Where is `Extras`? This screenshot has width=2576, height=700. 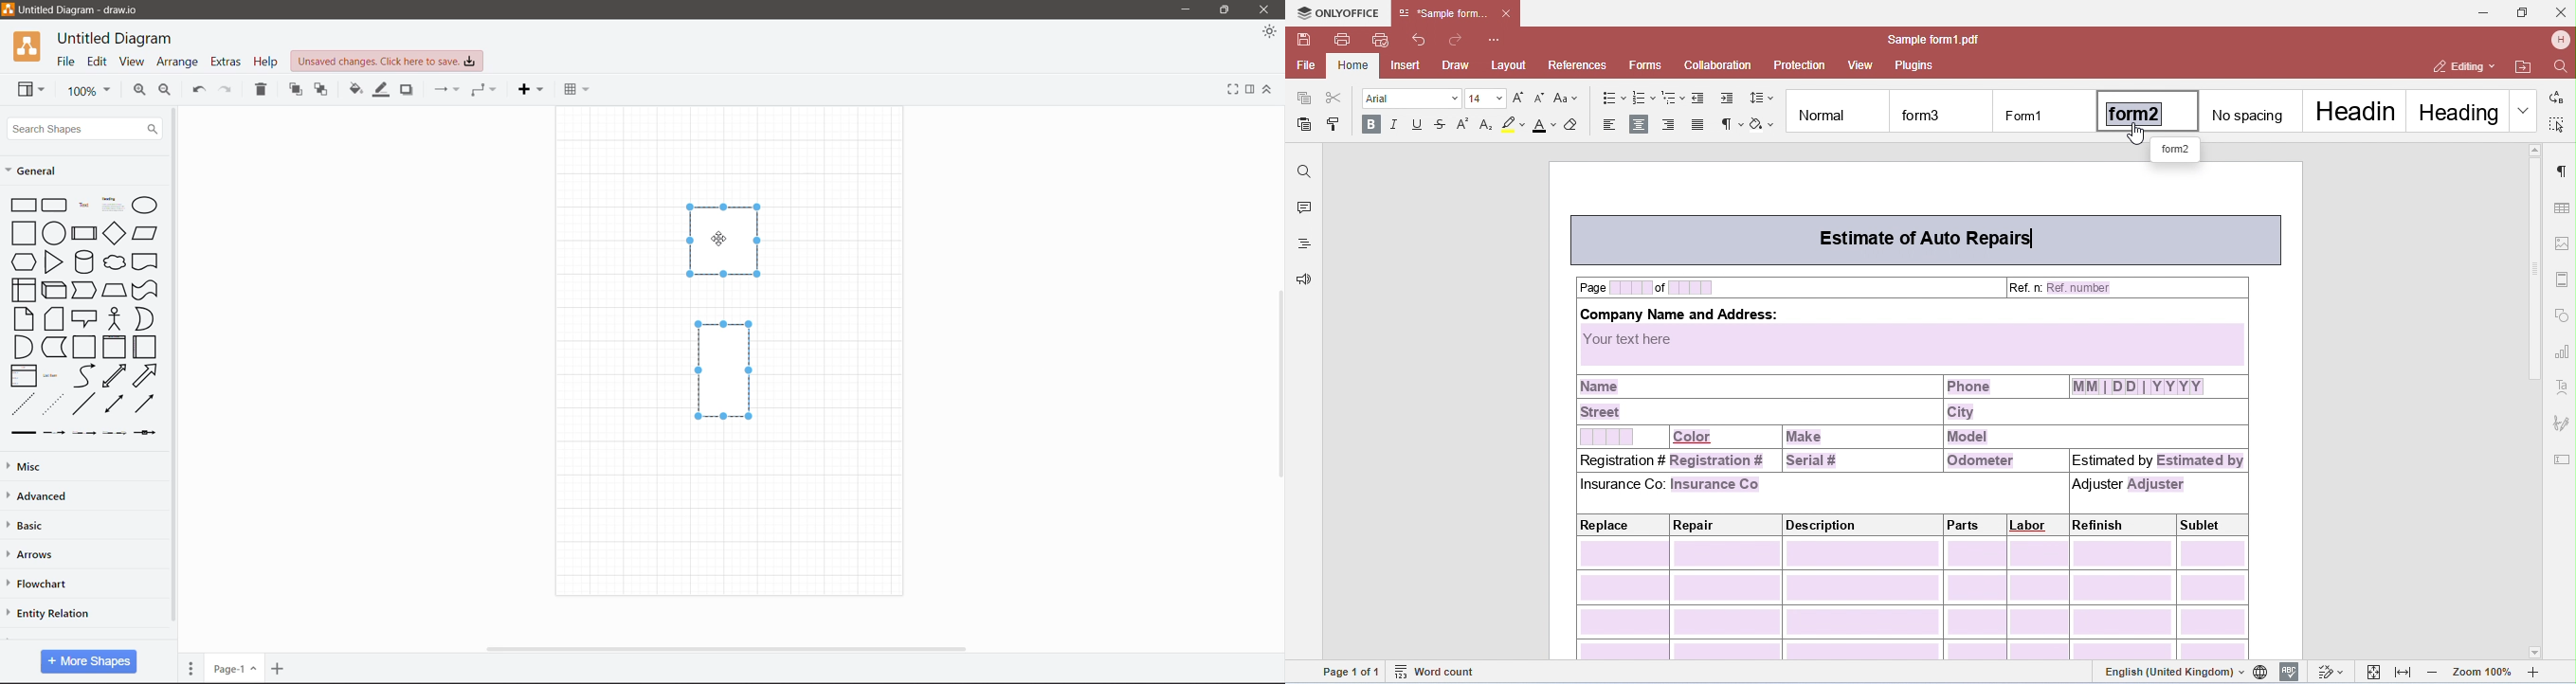
Extras is located at coordinates (226, 62).